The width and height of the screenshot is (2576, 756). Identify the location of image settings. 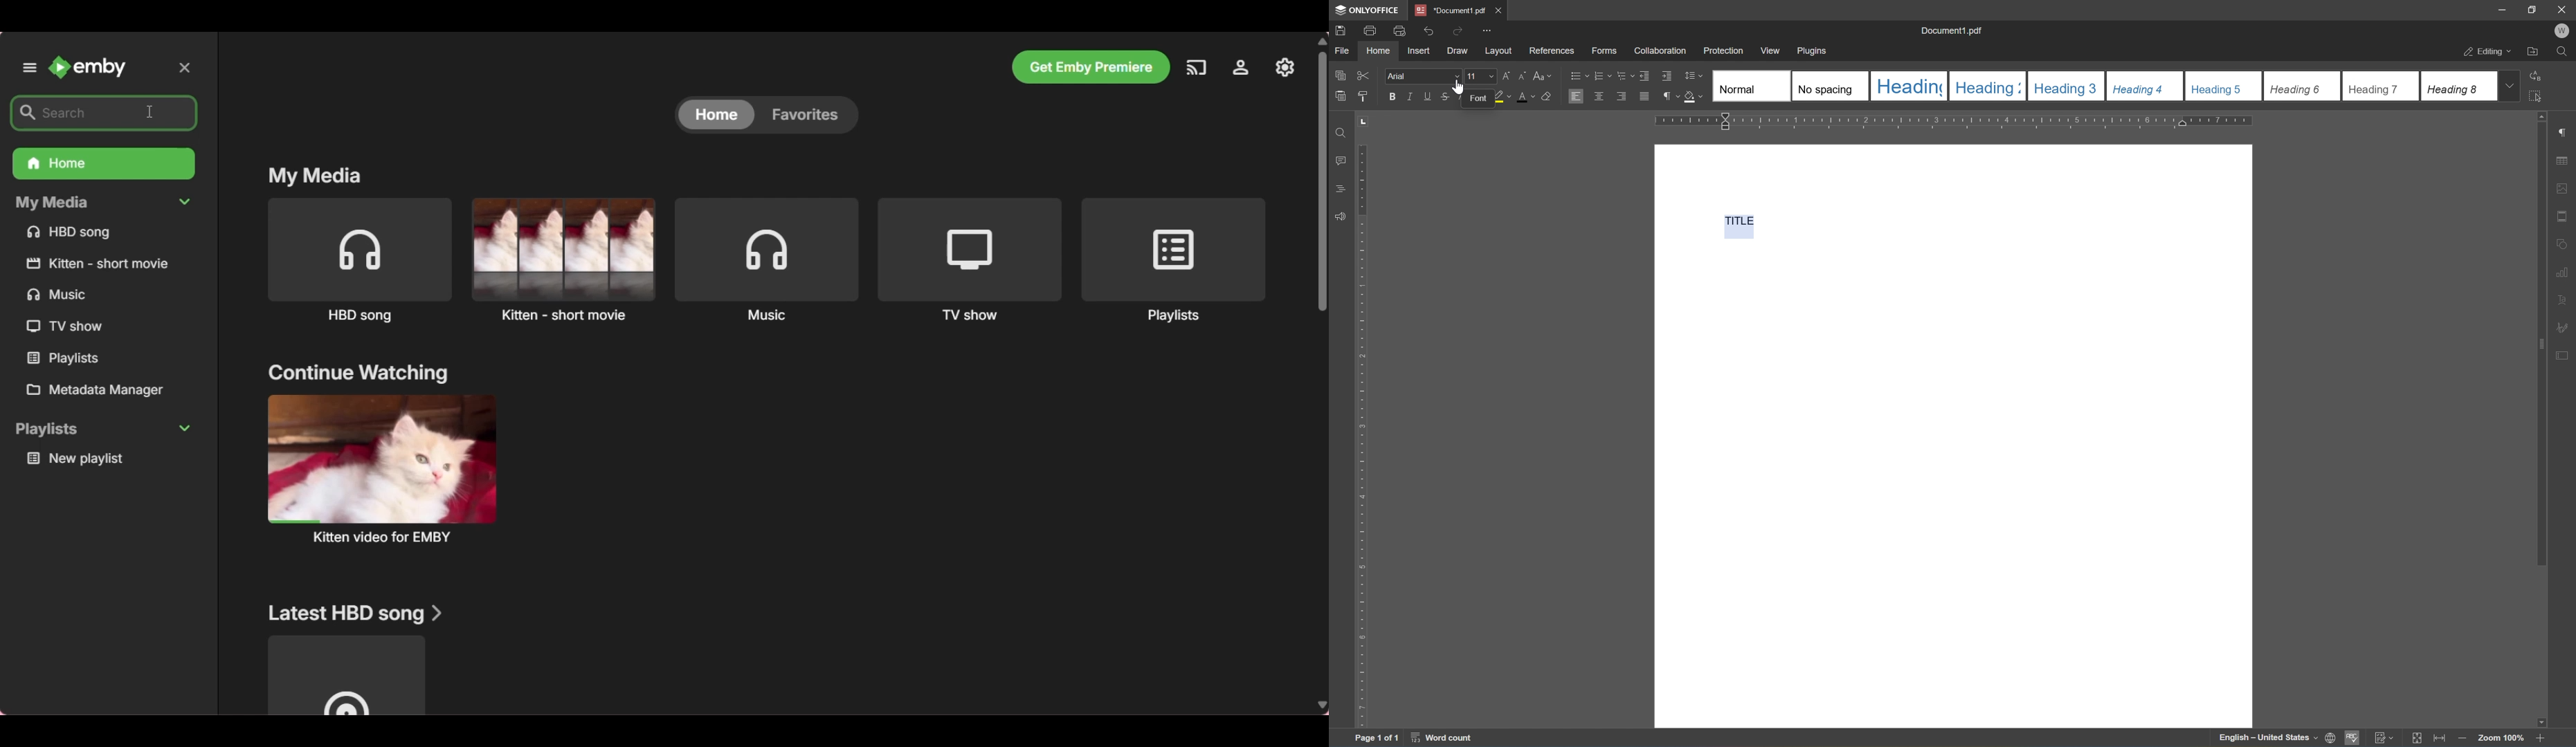
(2566, 188).